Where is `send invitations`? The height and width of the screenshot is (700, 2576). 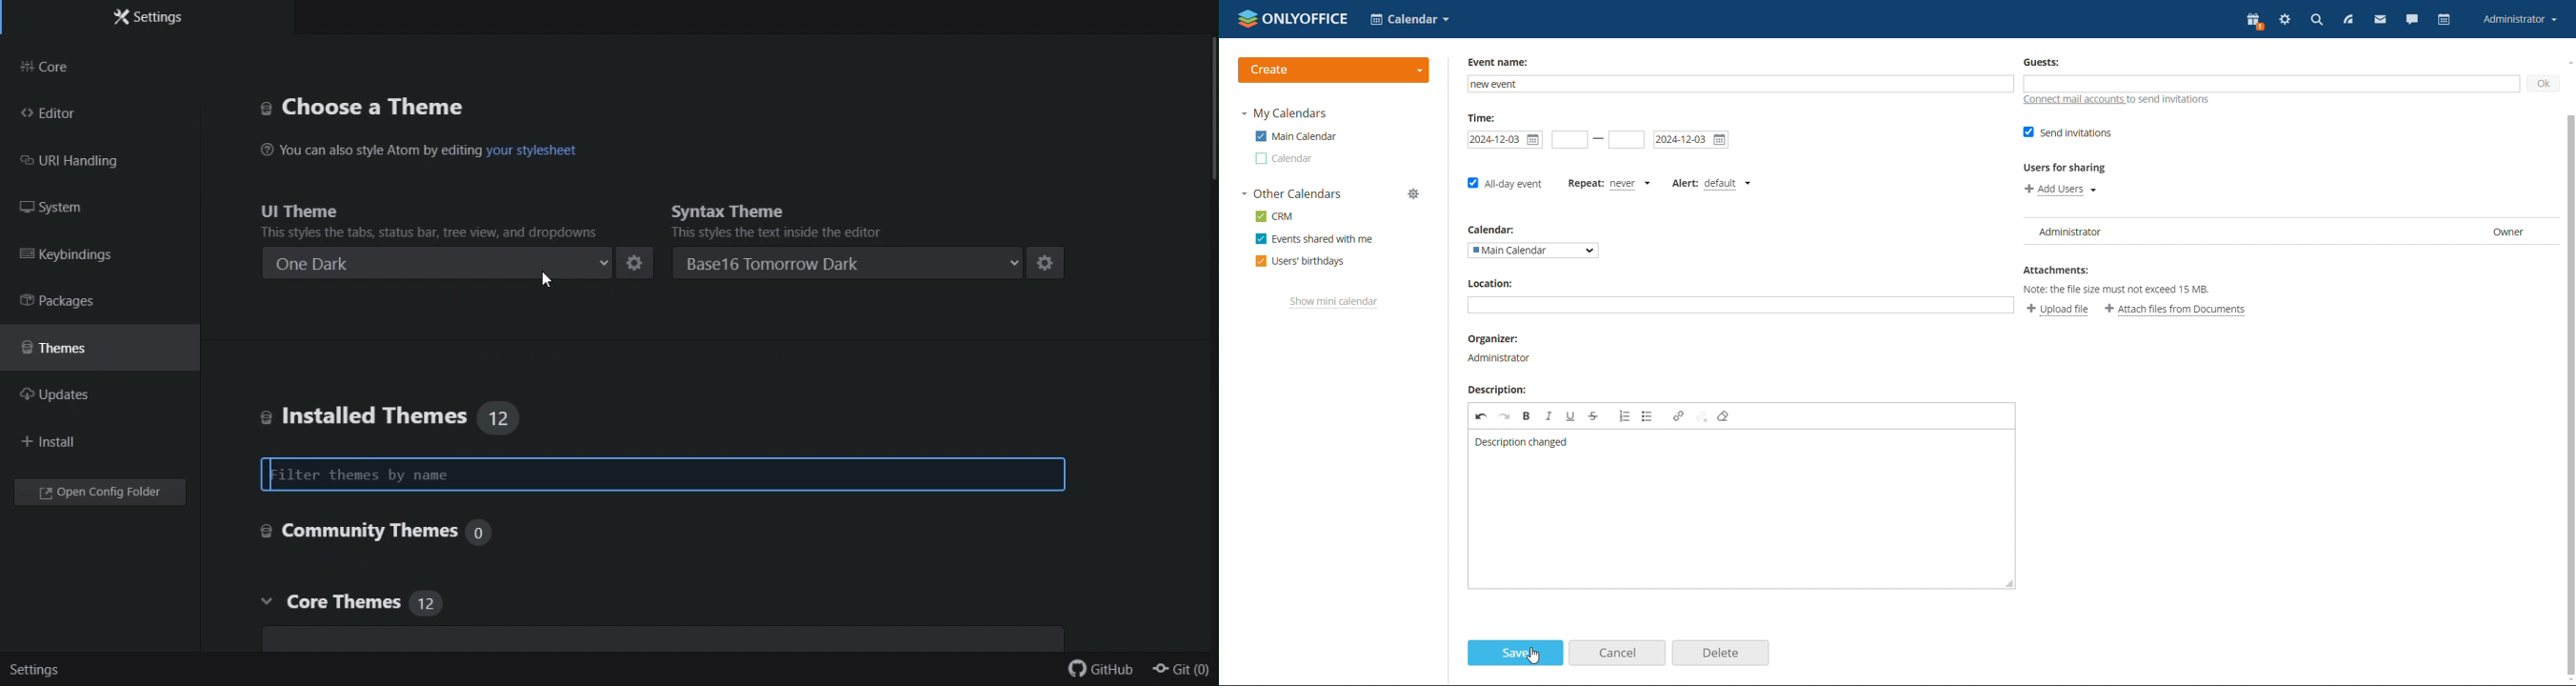 send invitations is located at coordinates (2067, 133).